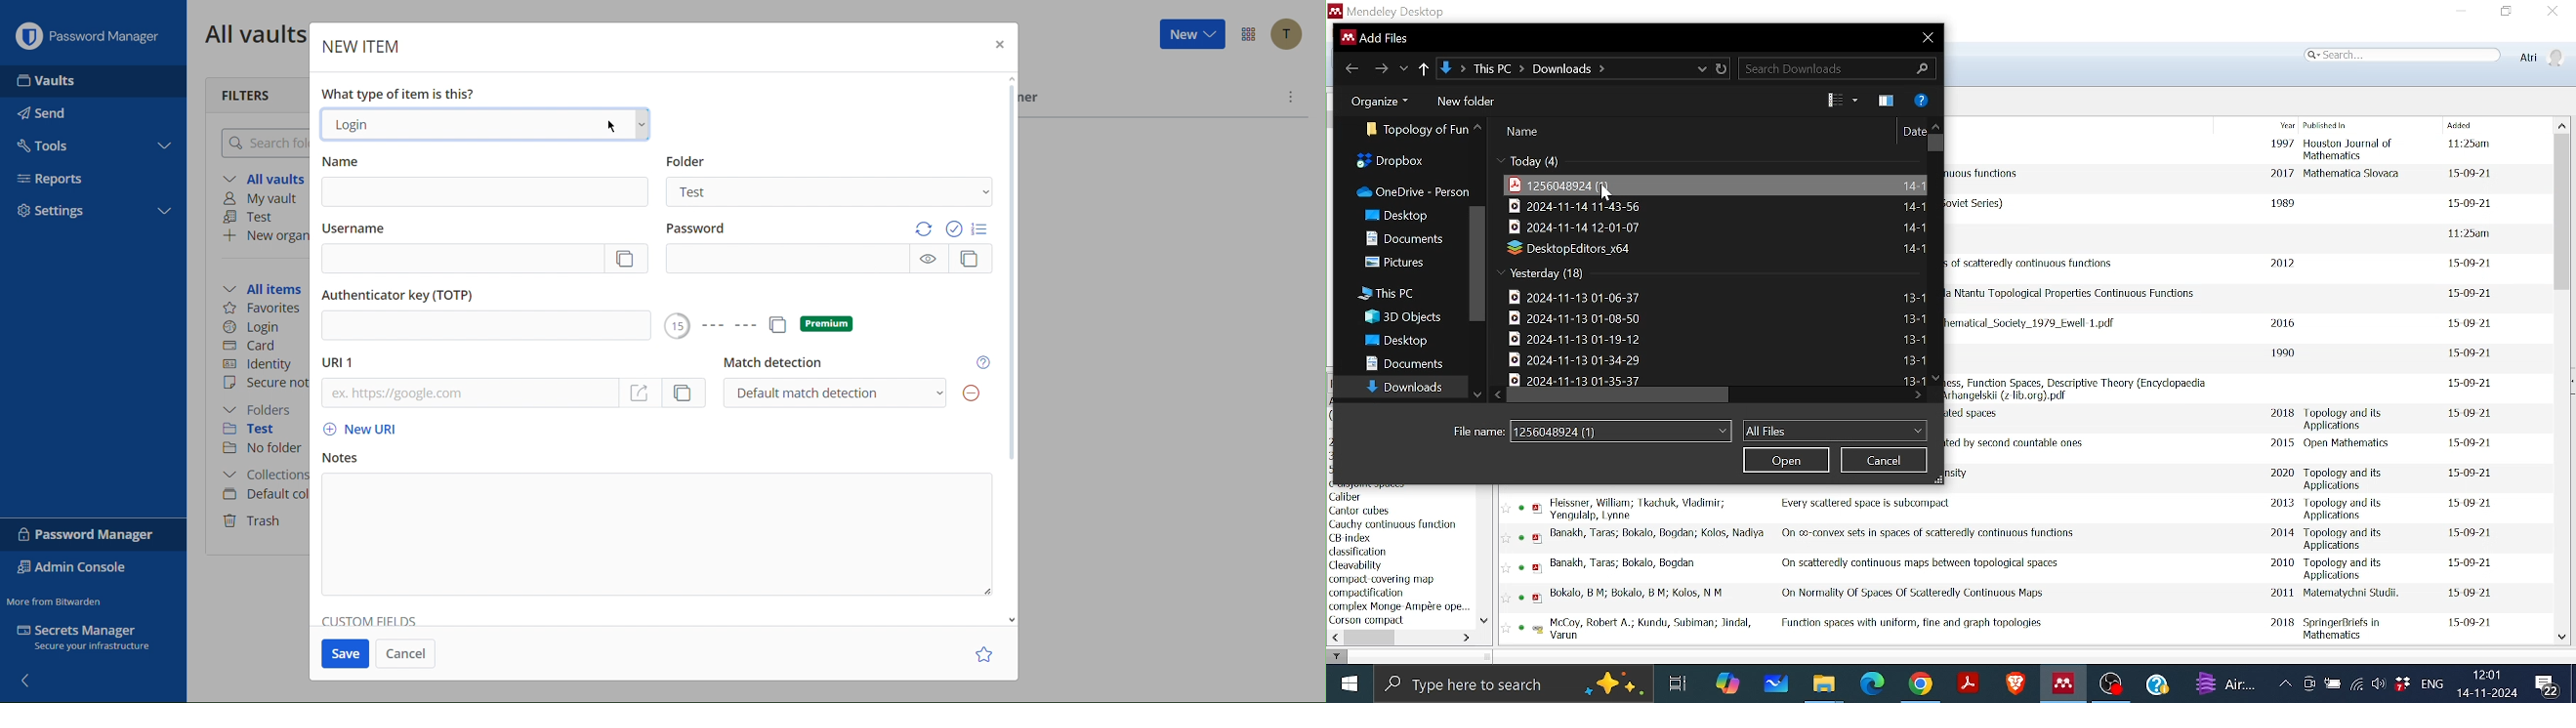  Describe the element at coordinates (1918, 396) in the screenshot. I see `Move right in all files` at that location.